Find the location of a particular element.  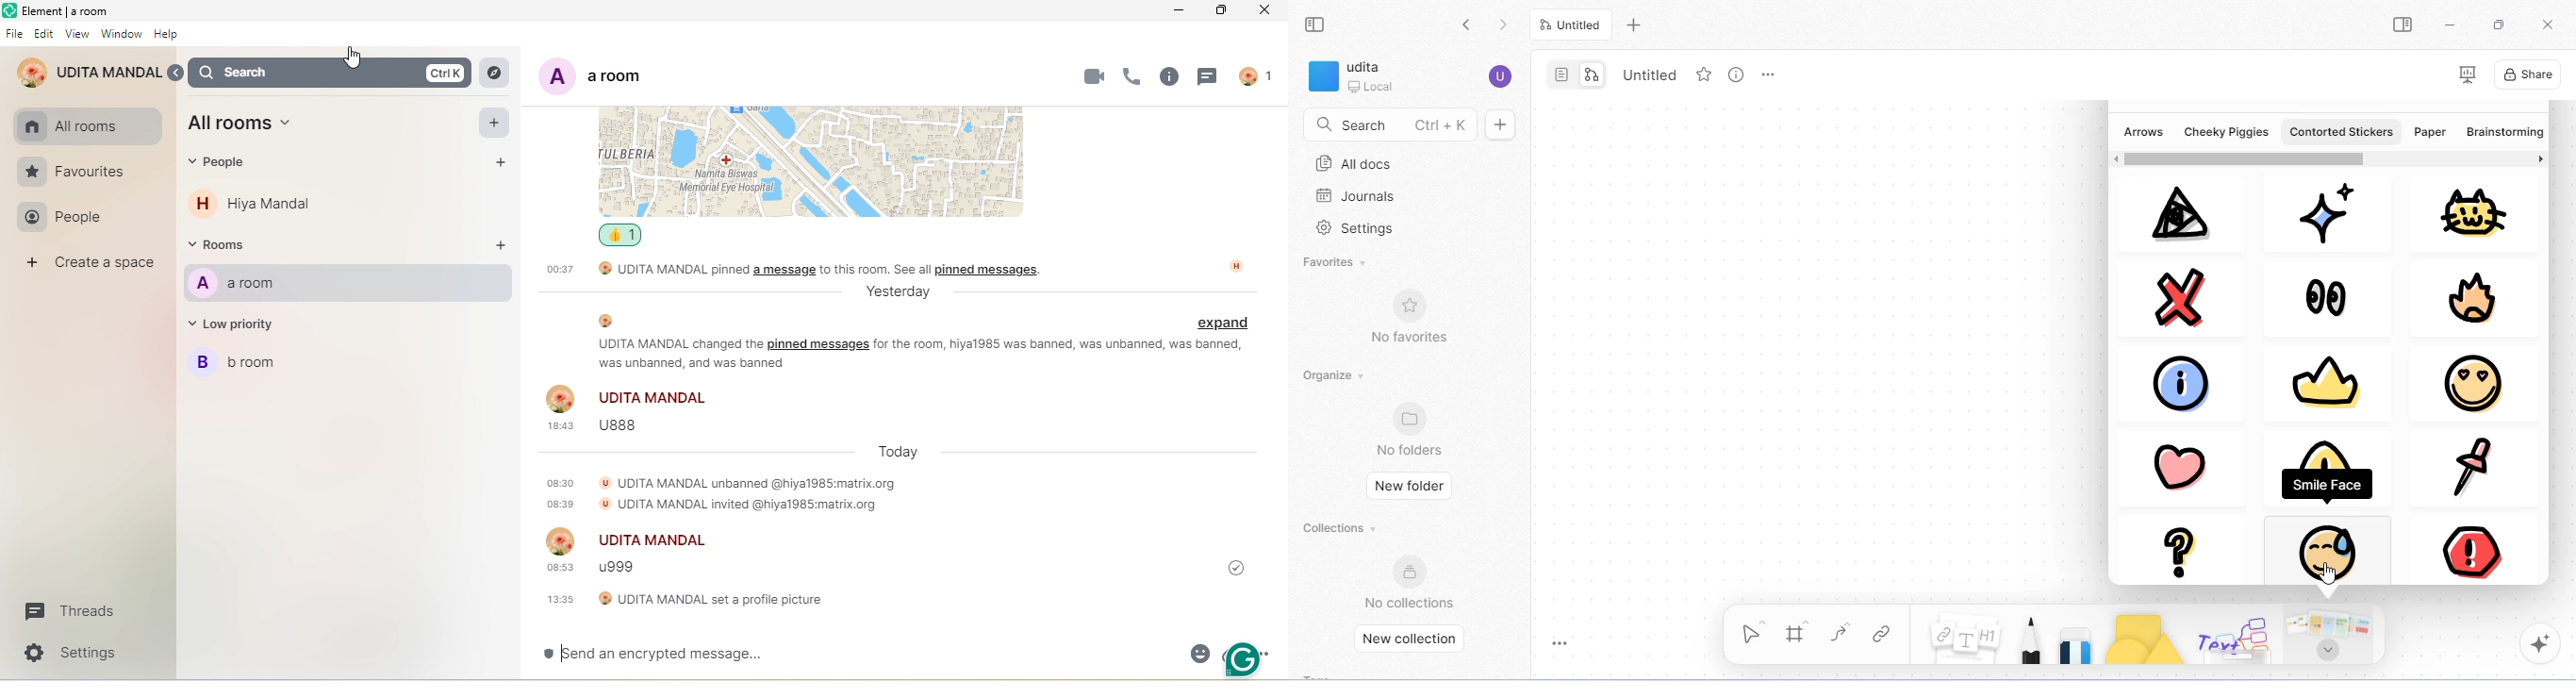

eyes is located at coordinates (2326, 296).